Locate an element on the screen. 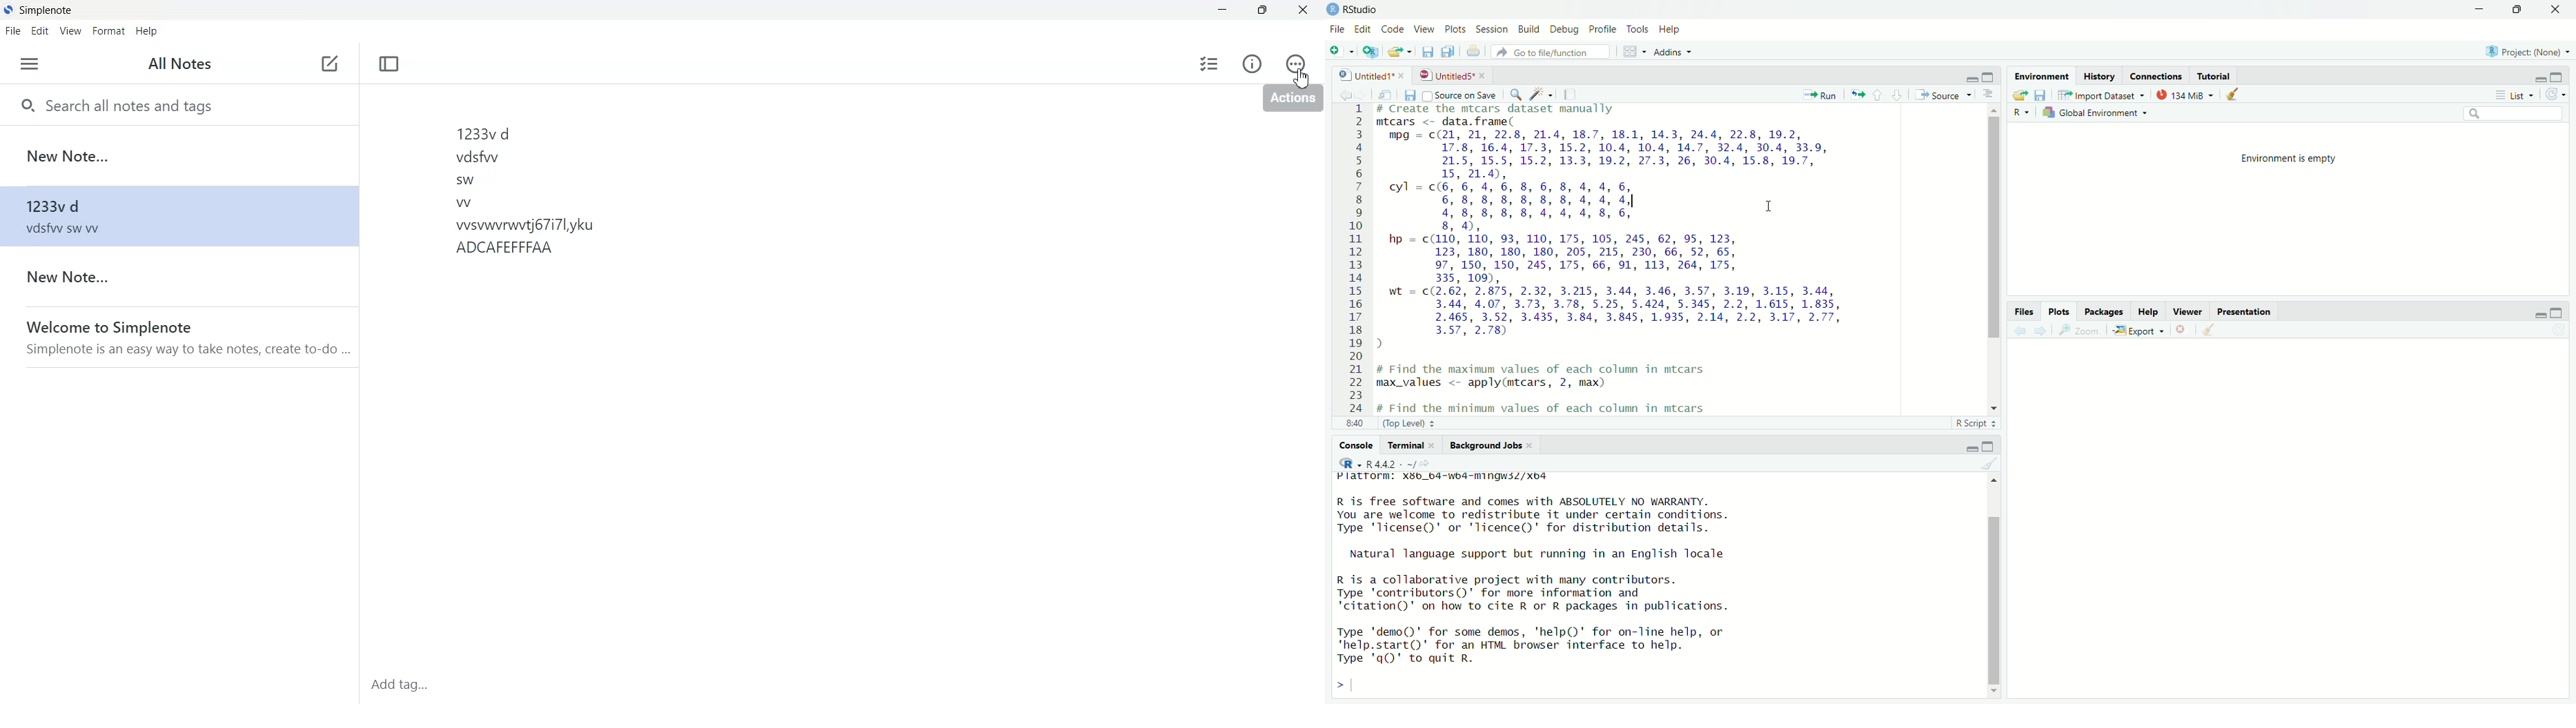 The image size is (2576, 728). View is located at coordinates (1426, 29).